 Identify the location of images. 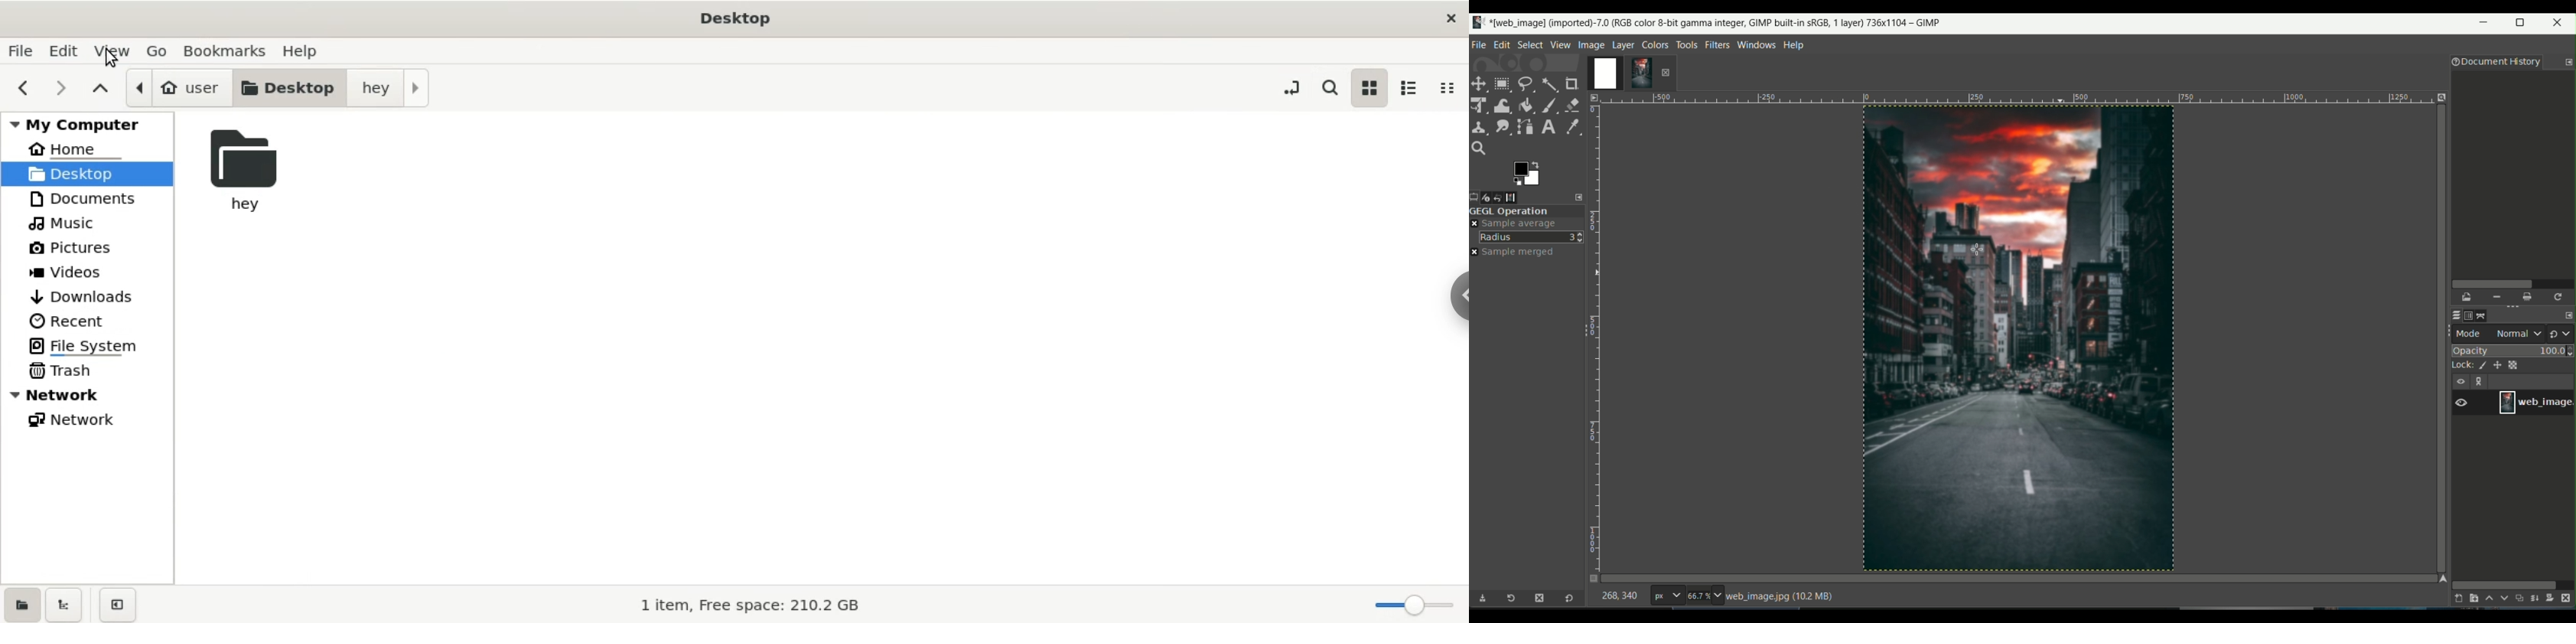
(1519, 197).